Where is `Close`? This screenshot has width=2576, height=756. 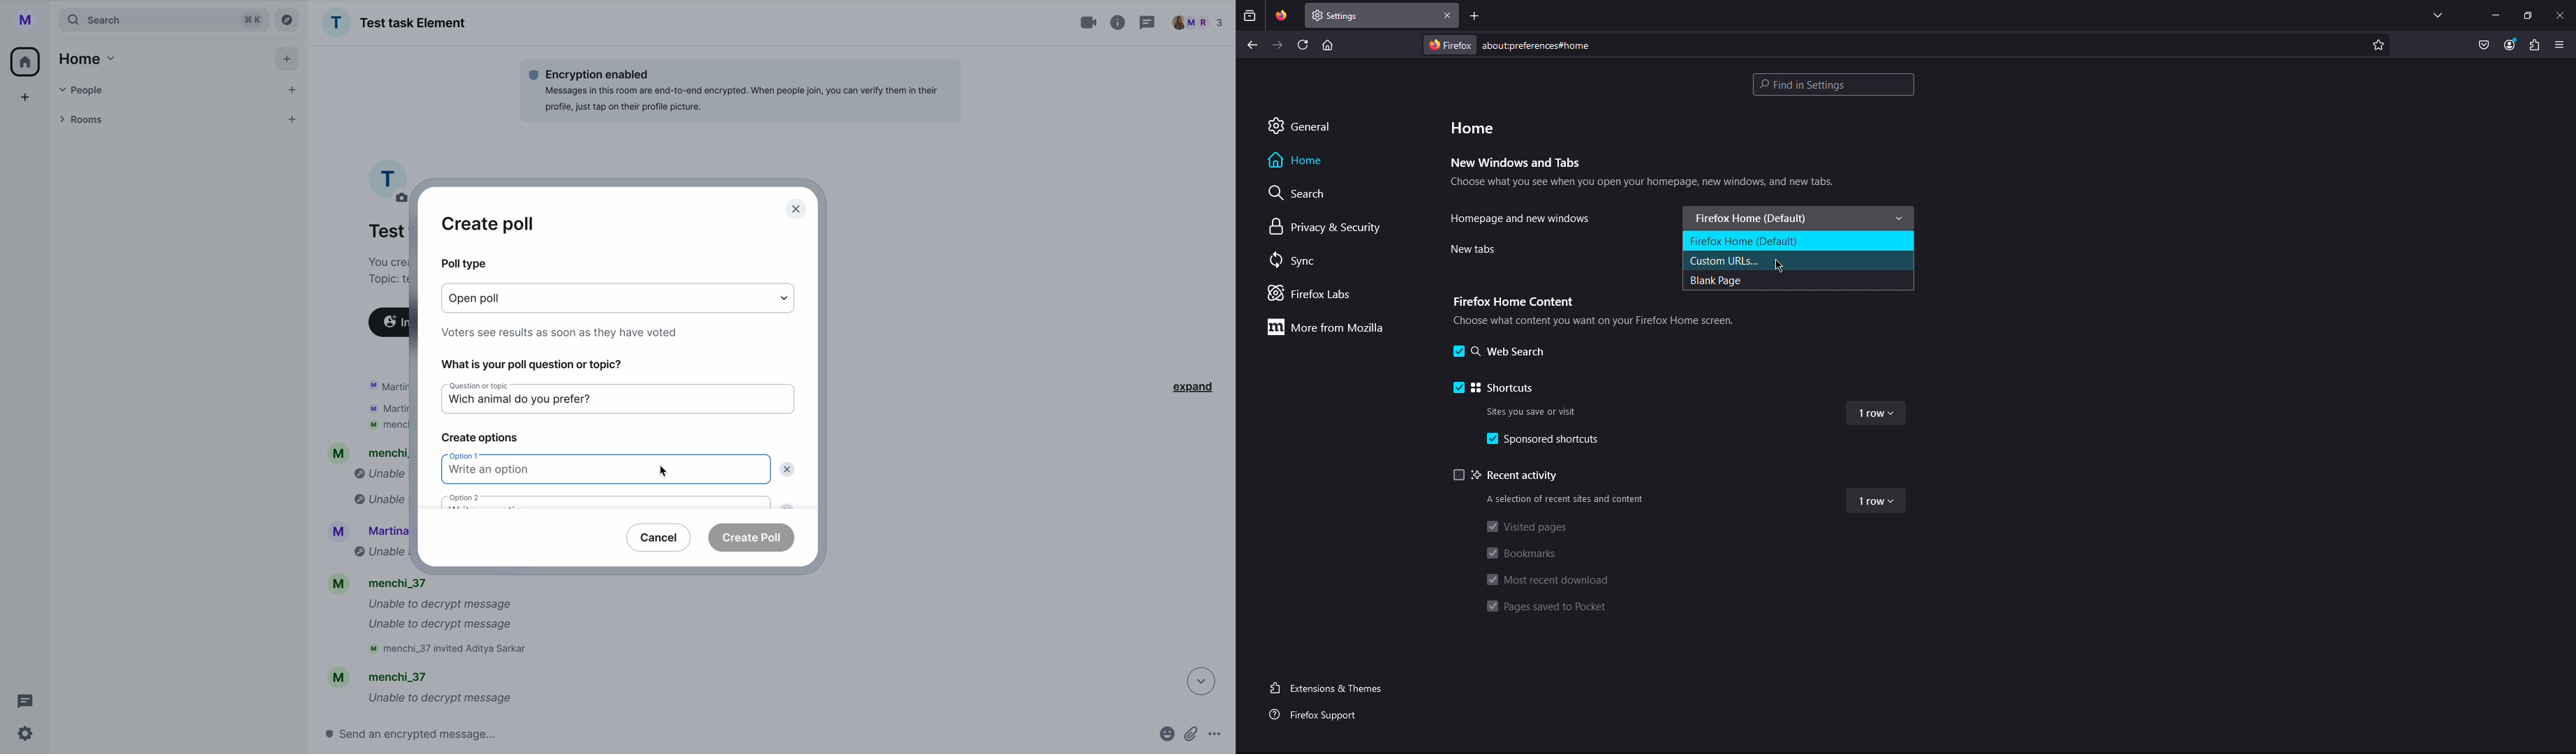 Close is located at coordinates (2559, 15).